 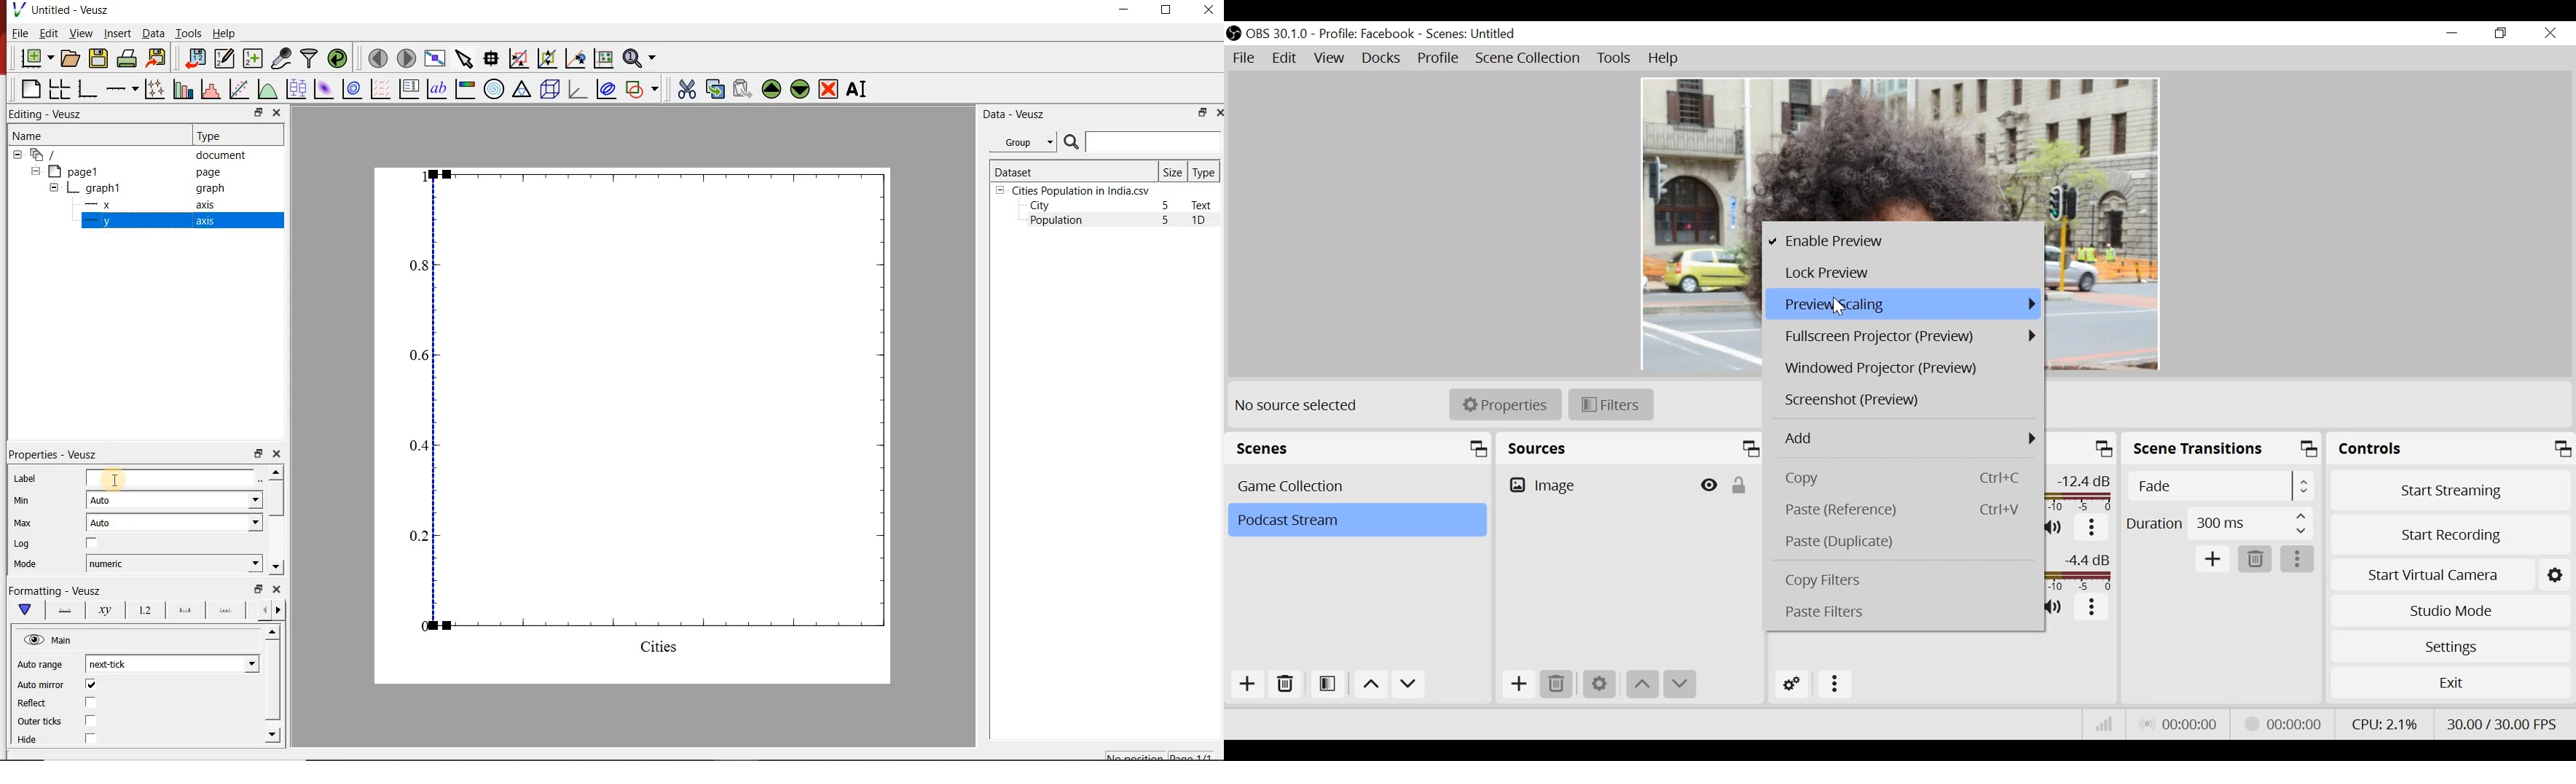 What do you see at coordinates (82, 135) in the screenshot?
I see `Name` at bounding box center [82, 135].